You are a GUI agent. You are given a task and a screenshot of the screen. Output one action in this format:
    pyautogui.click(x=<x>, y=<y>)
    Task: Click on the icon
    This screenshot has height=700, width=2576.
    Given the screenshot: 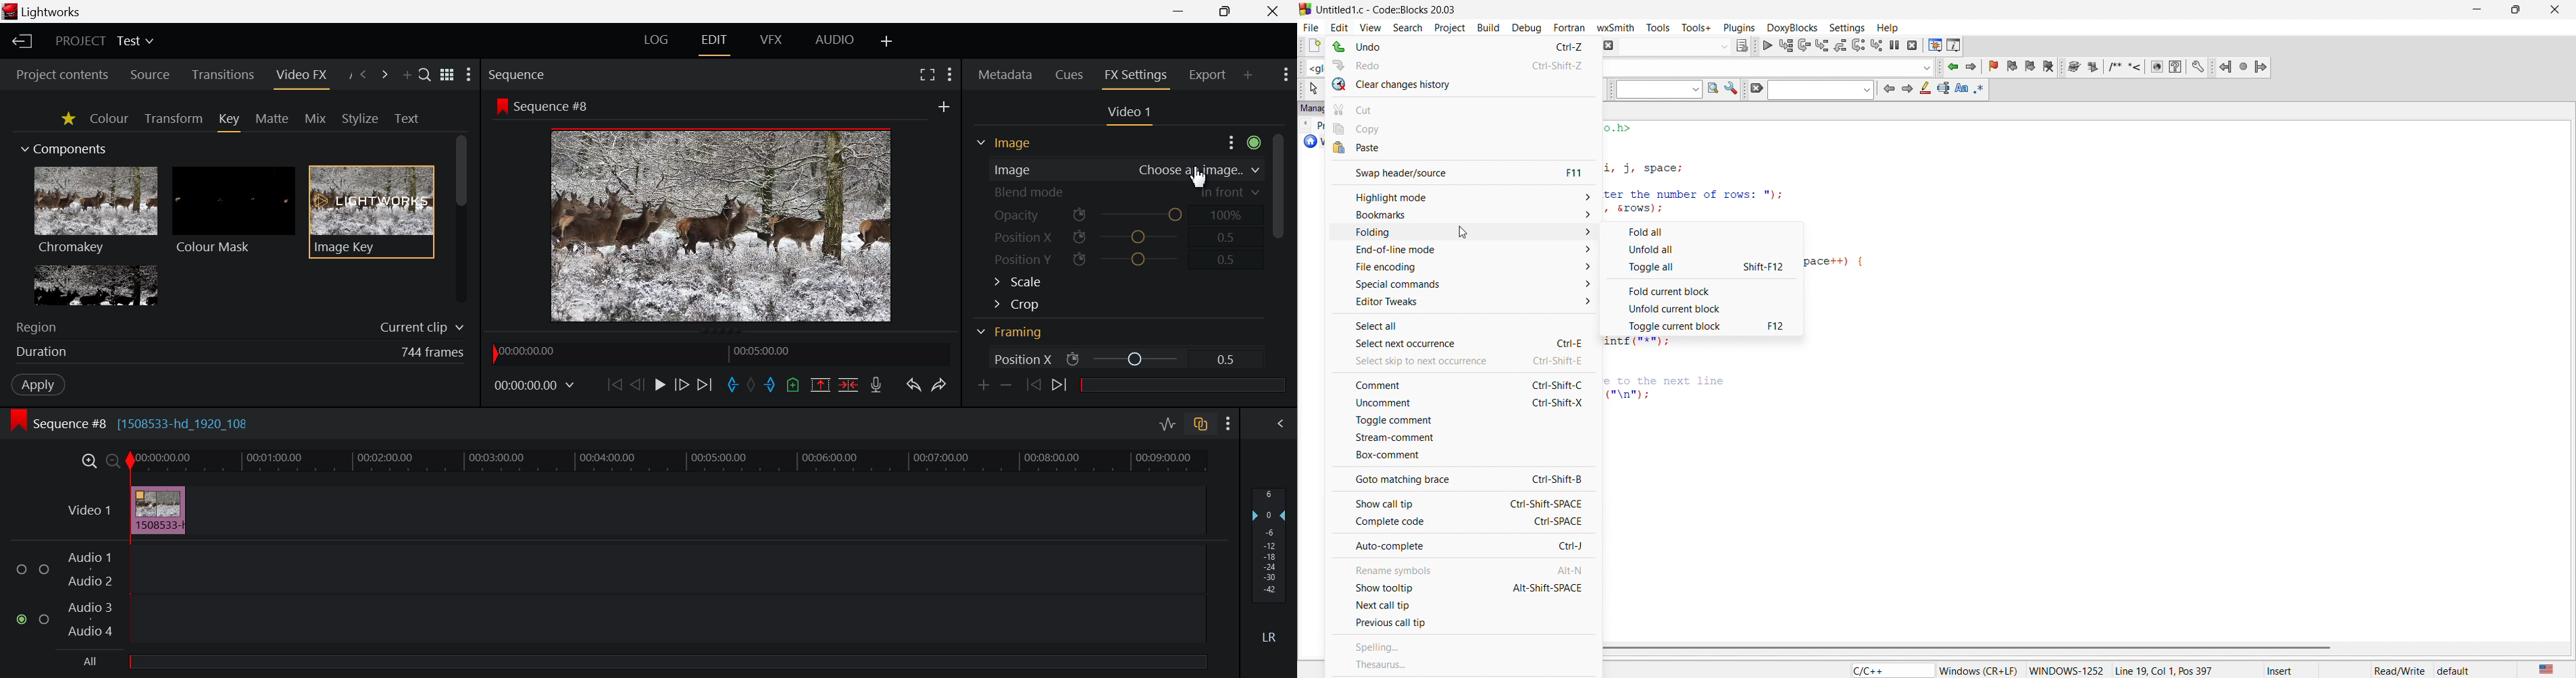 What is the action you would take?
    pyautogui.click(x=1081, y=259)
    